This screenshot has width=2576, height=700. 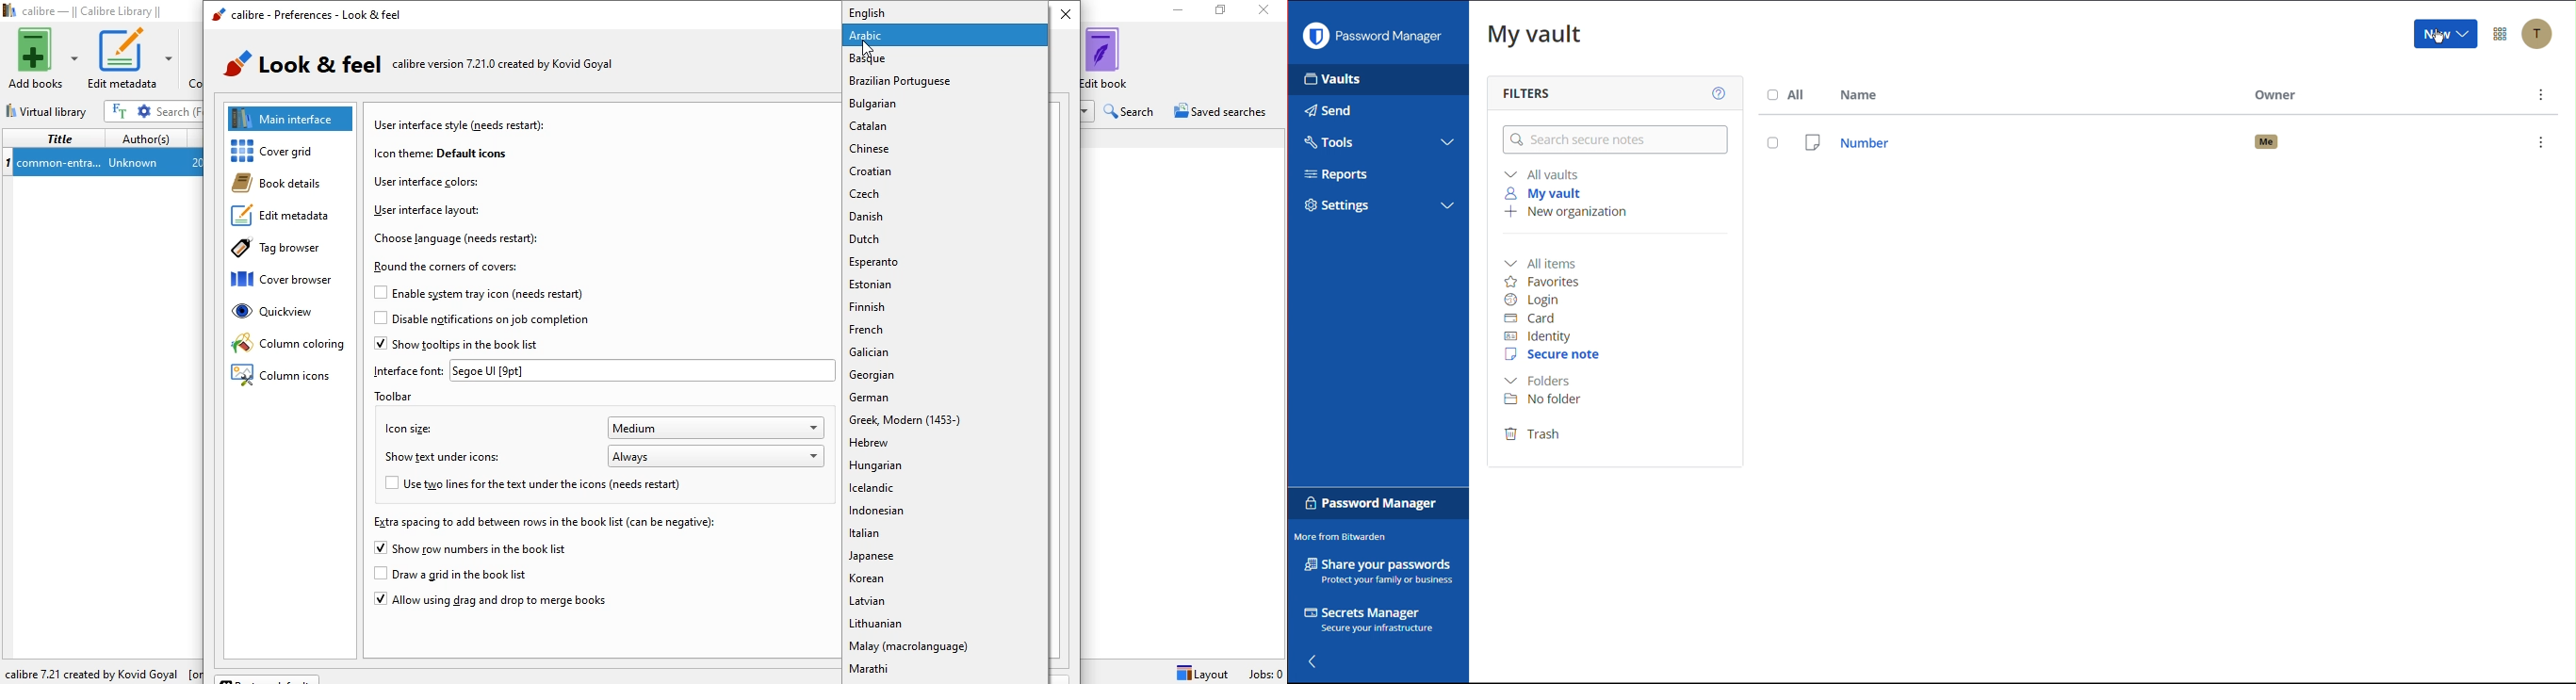 What do you see at coordinates (947, 239) in the screenshot?
I see `dutch` at bounding box center [947, 239].